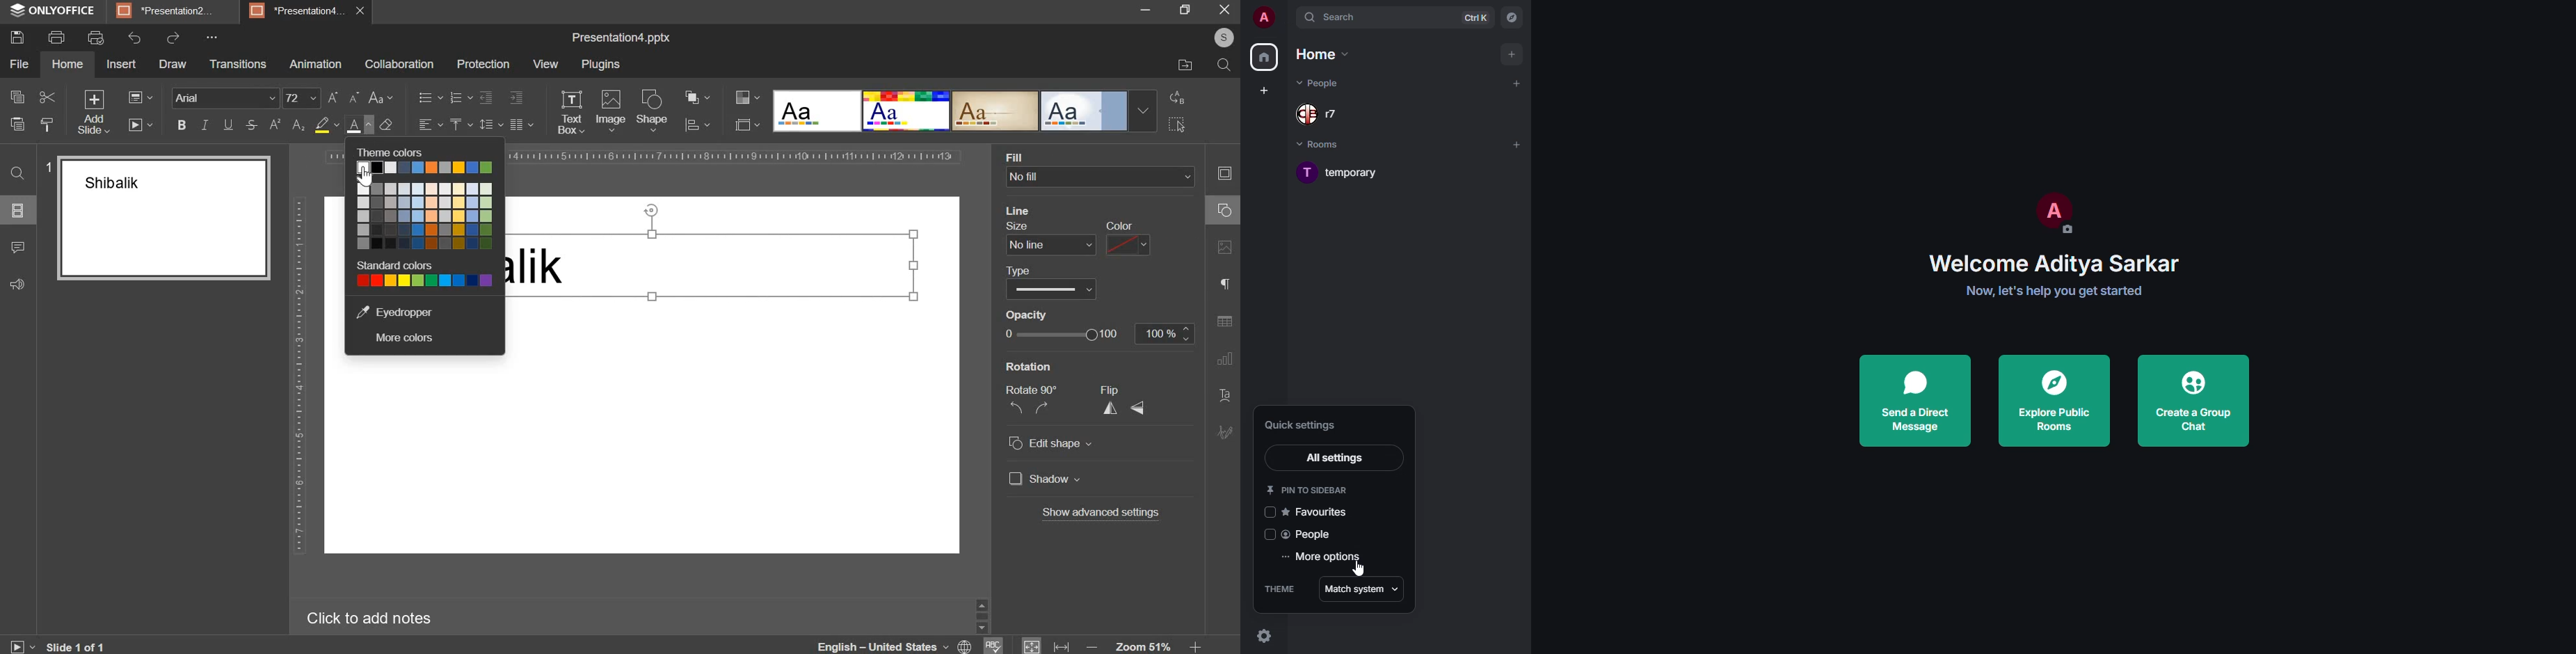 The height and width of the screenshot is (672, 2576). Describe the element at coordinates (205, 125) in the screenshot. I see `italics` at that location.